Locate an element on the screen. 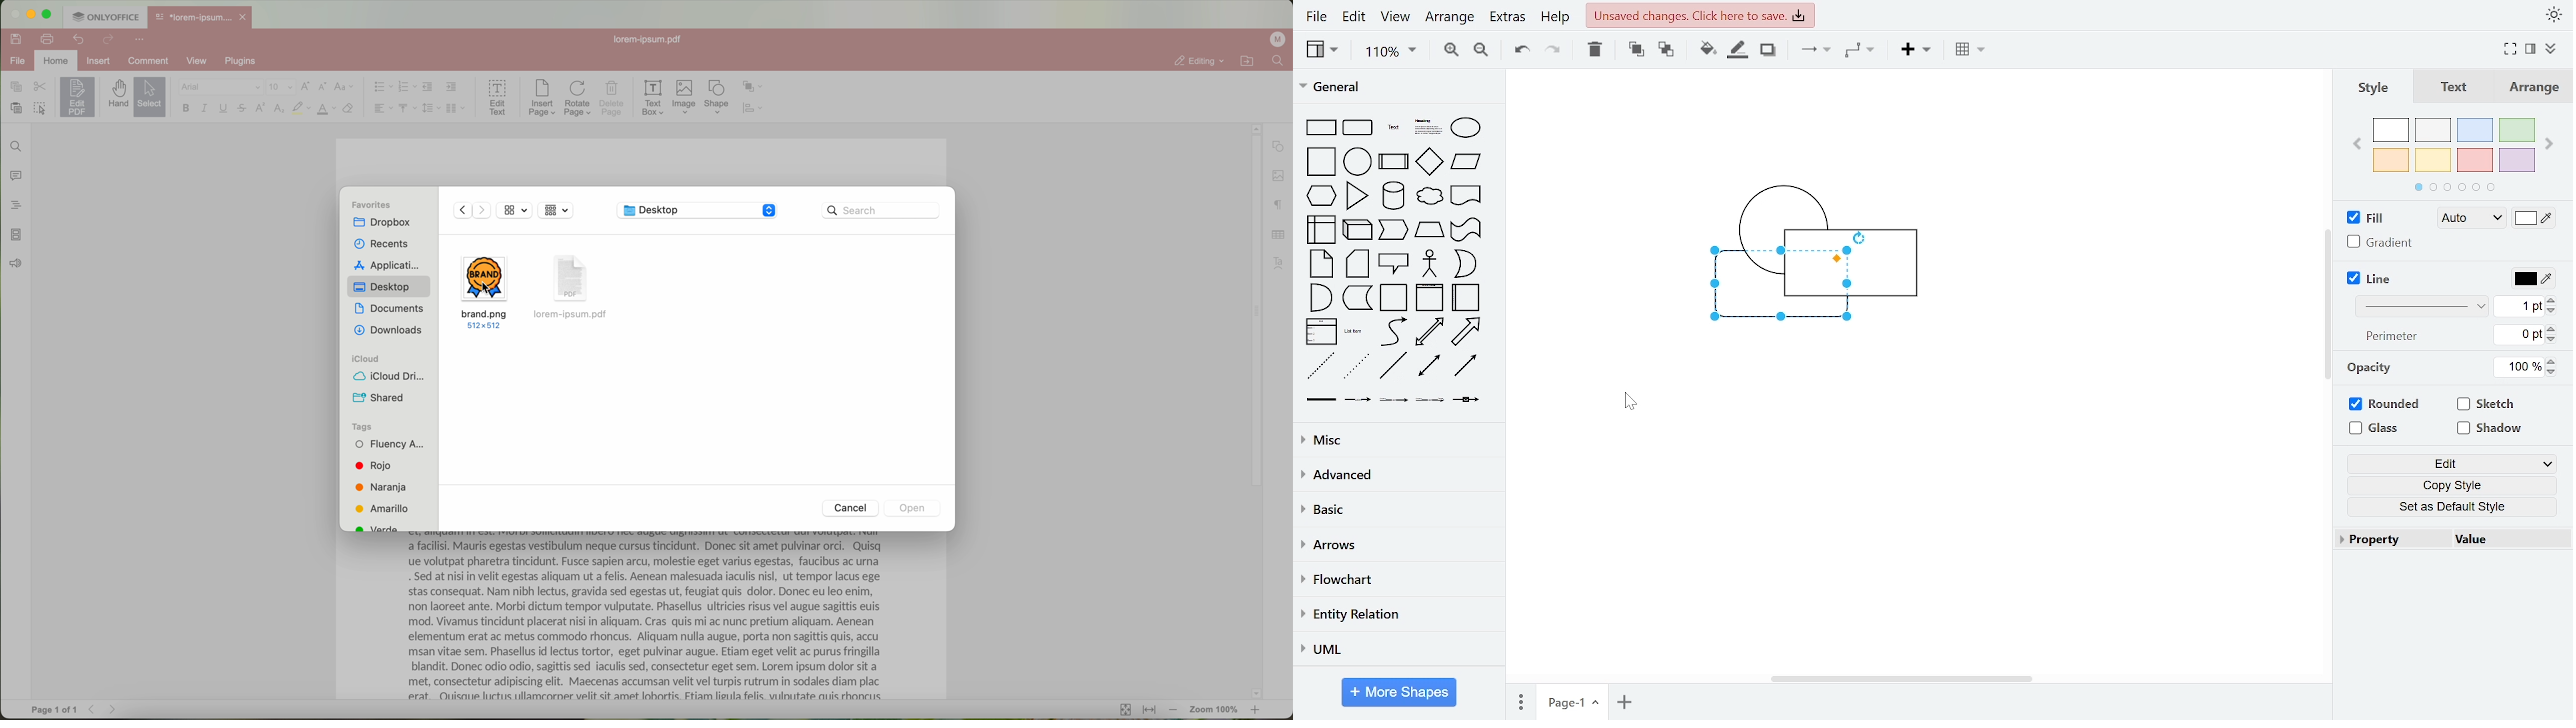  format is located at coordinates (2533, 48).